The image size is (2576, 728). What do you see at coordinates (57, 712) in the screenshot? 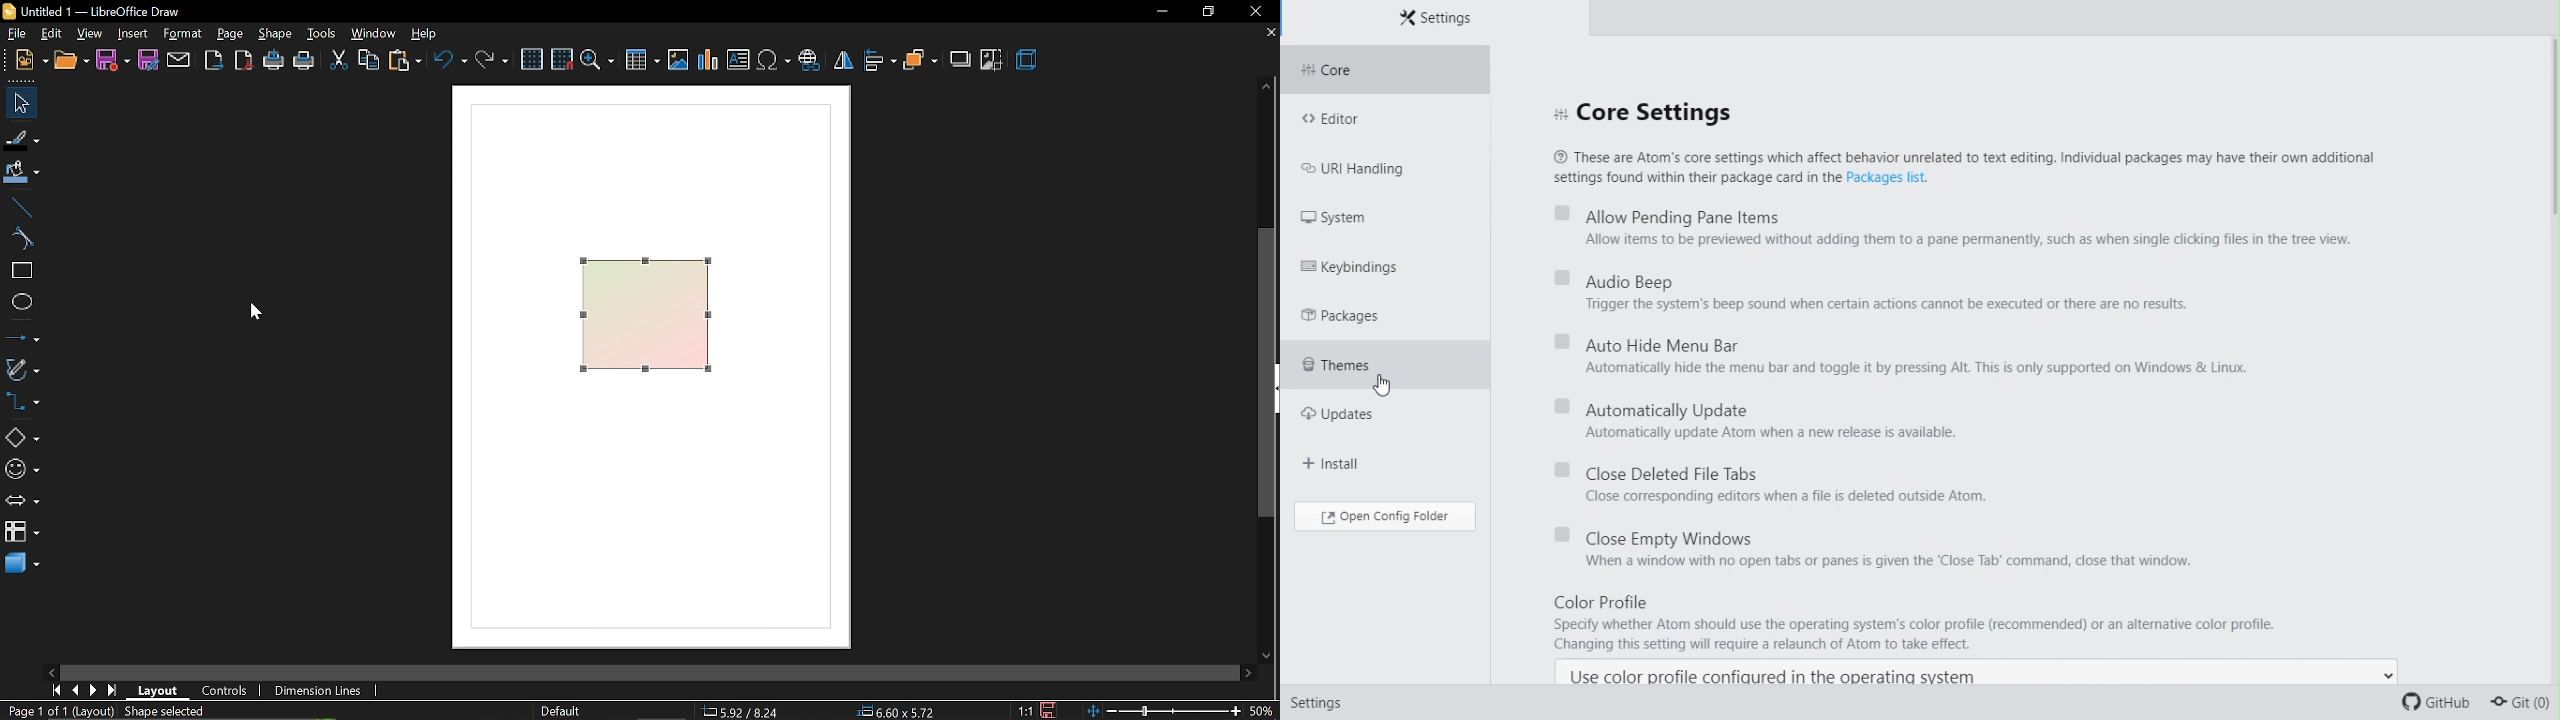
I see `current page (Page 1 of 1 (Layout))` at bounding box center [57, 712].